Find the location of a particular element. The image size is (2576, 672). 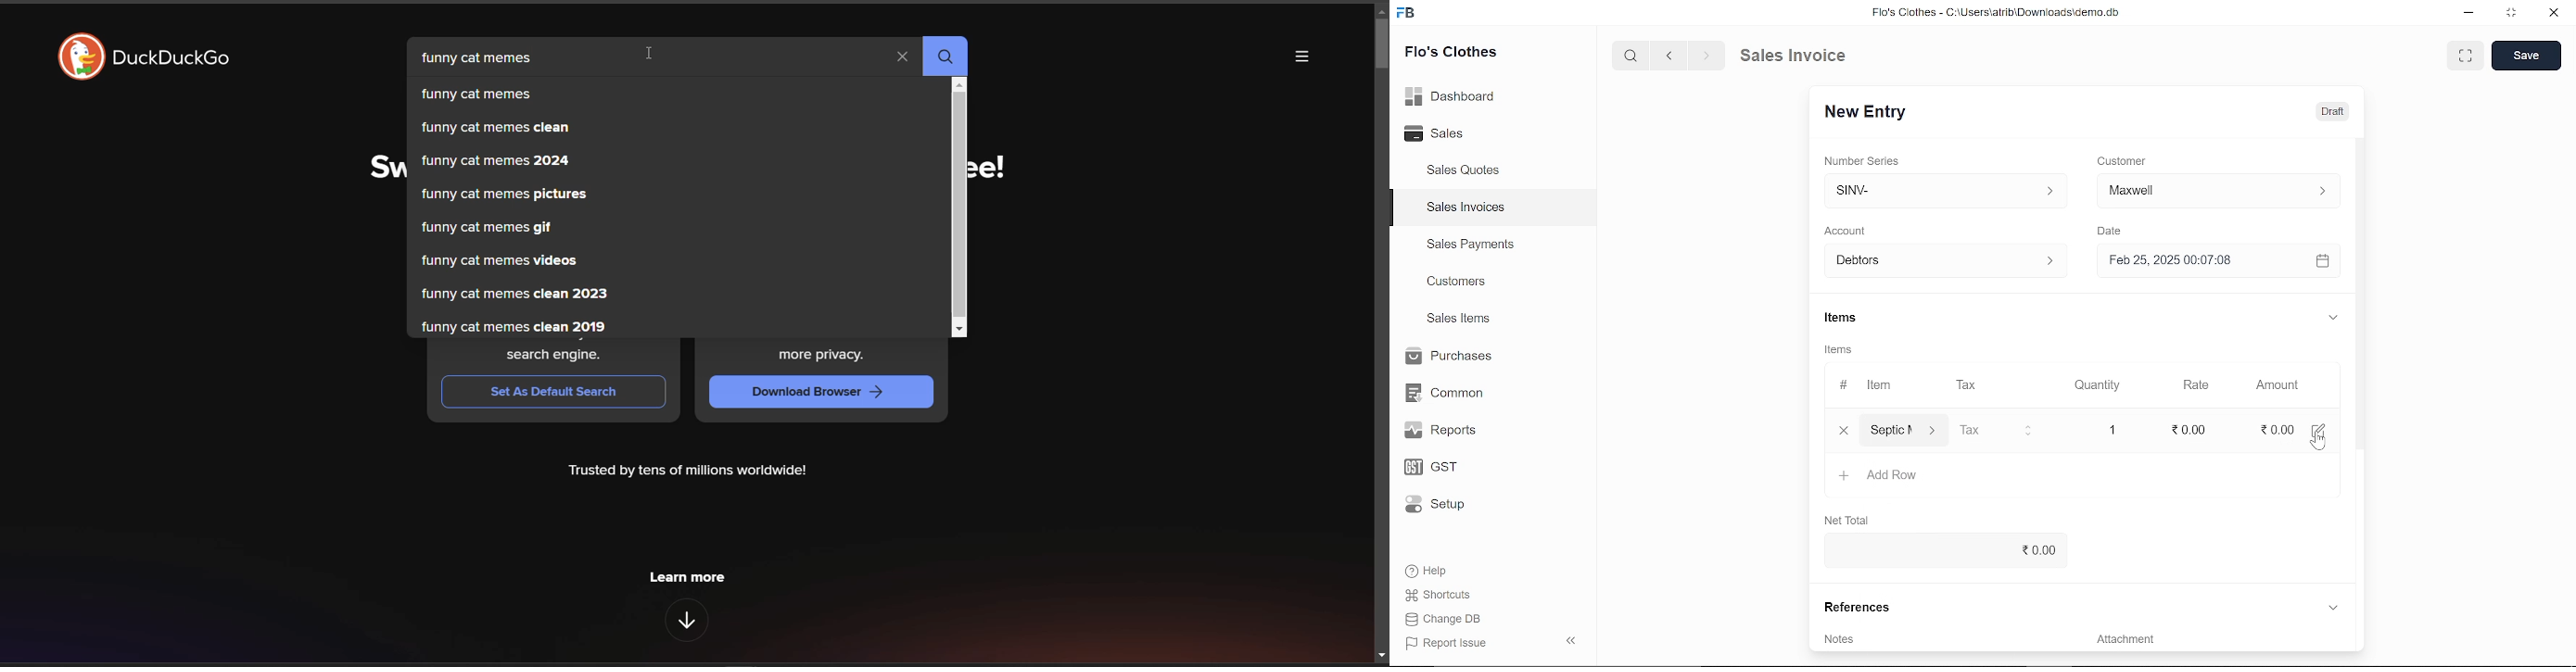

Setup is located at coordinates (1440, 504).